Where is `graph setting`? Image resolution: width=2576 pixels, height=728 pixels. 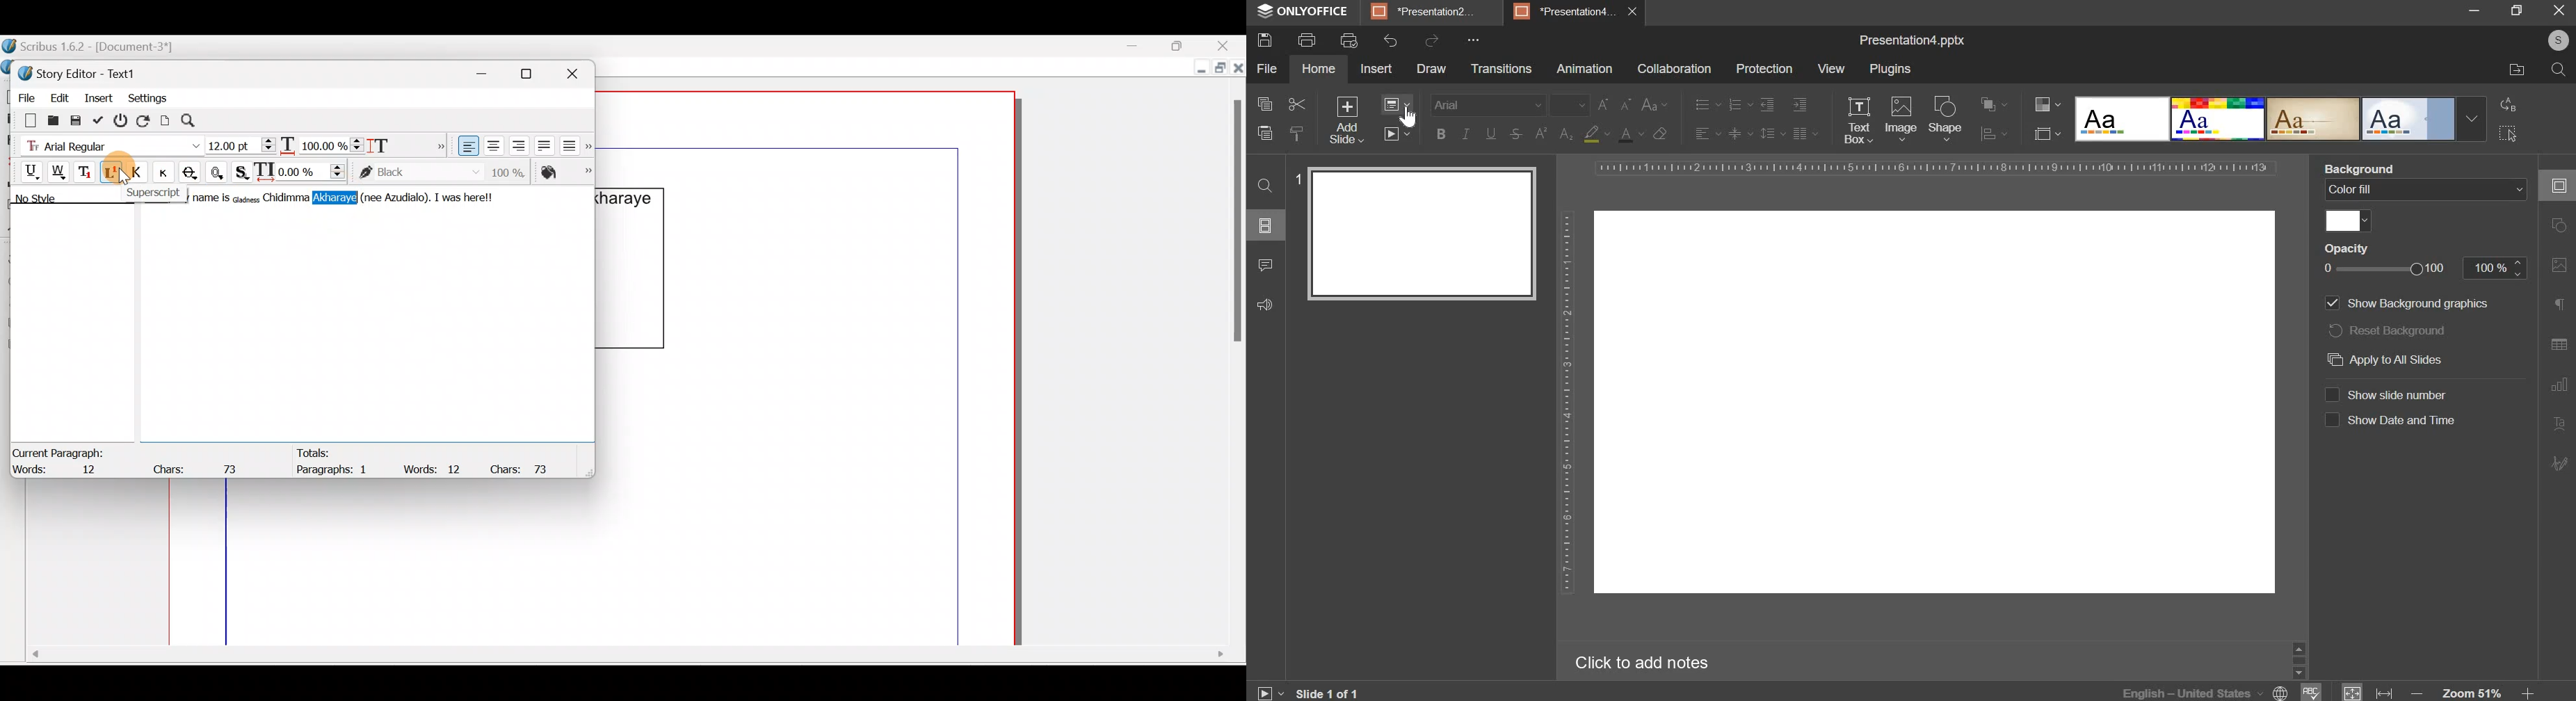
graph setting is located at coordinates (2557, 383).